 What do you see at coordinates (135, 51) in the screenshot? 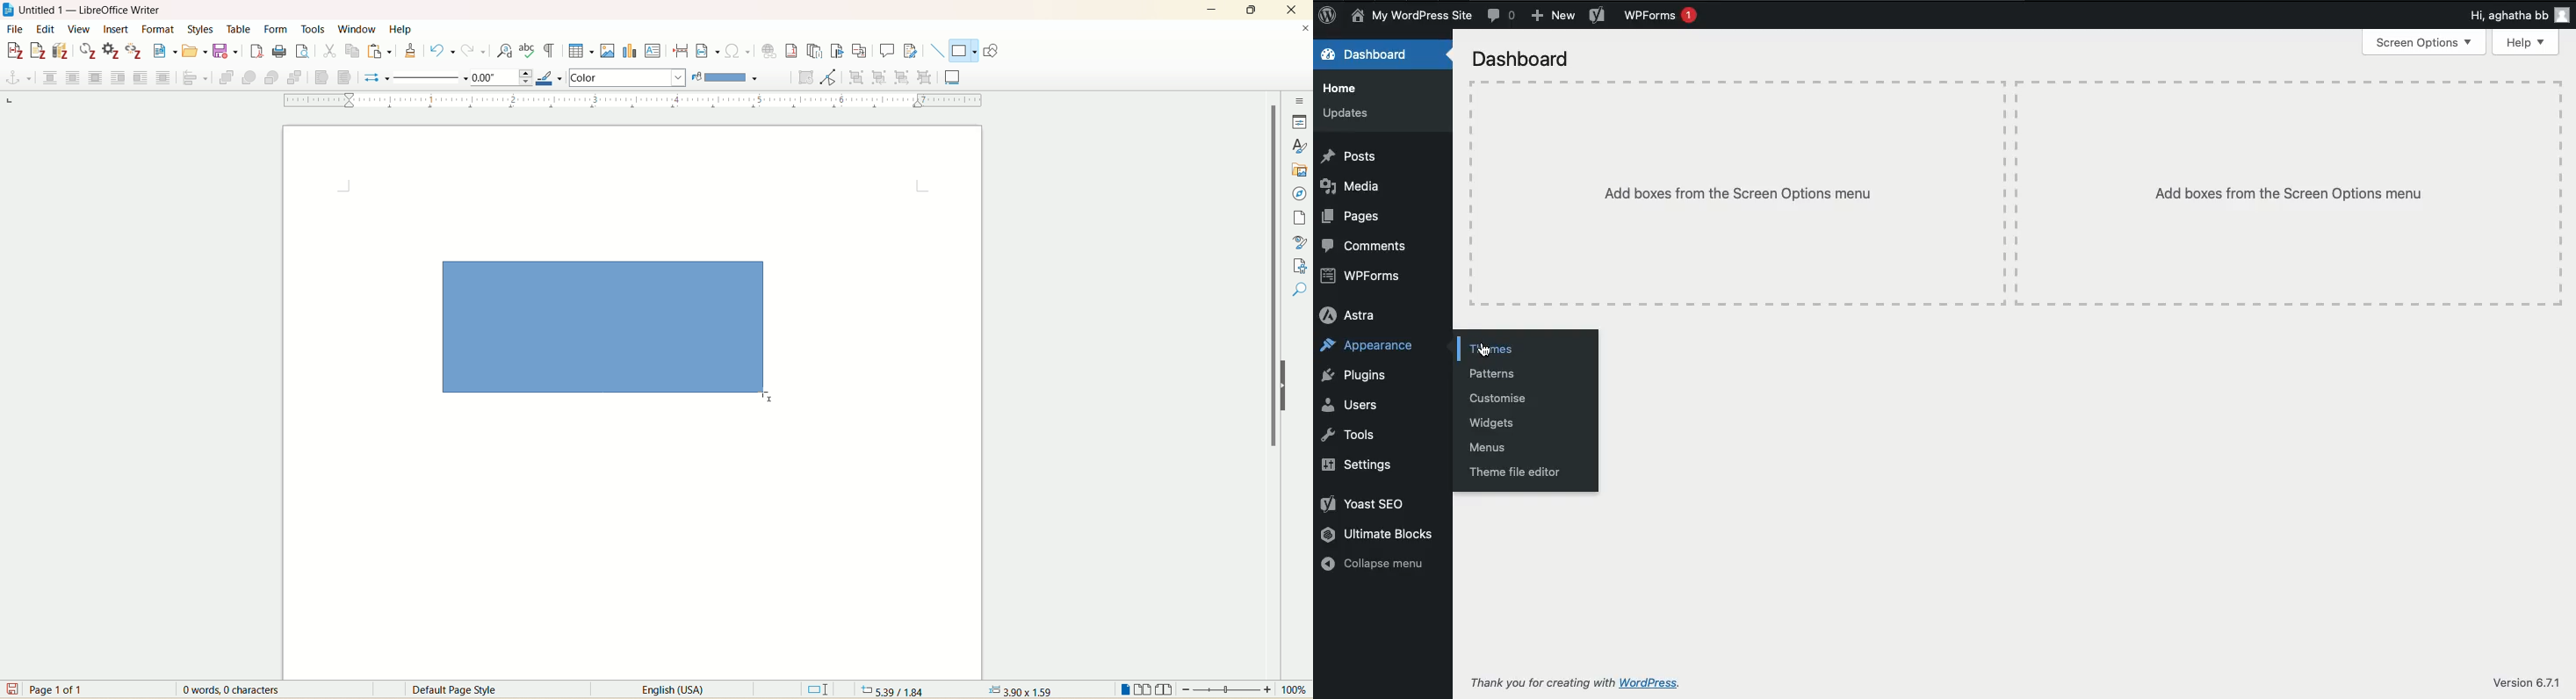
I see `unlink citation` at bounding box center [135, 51].